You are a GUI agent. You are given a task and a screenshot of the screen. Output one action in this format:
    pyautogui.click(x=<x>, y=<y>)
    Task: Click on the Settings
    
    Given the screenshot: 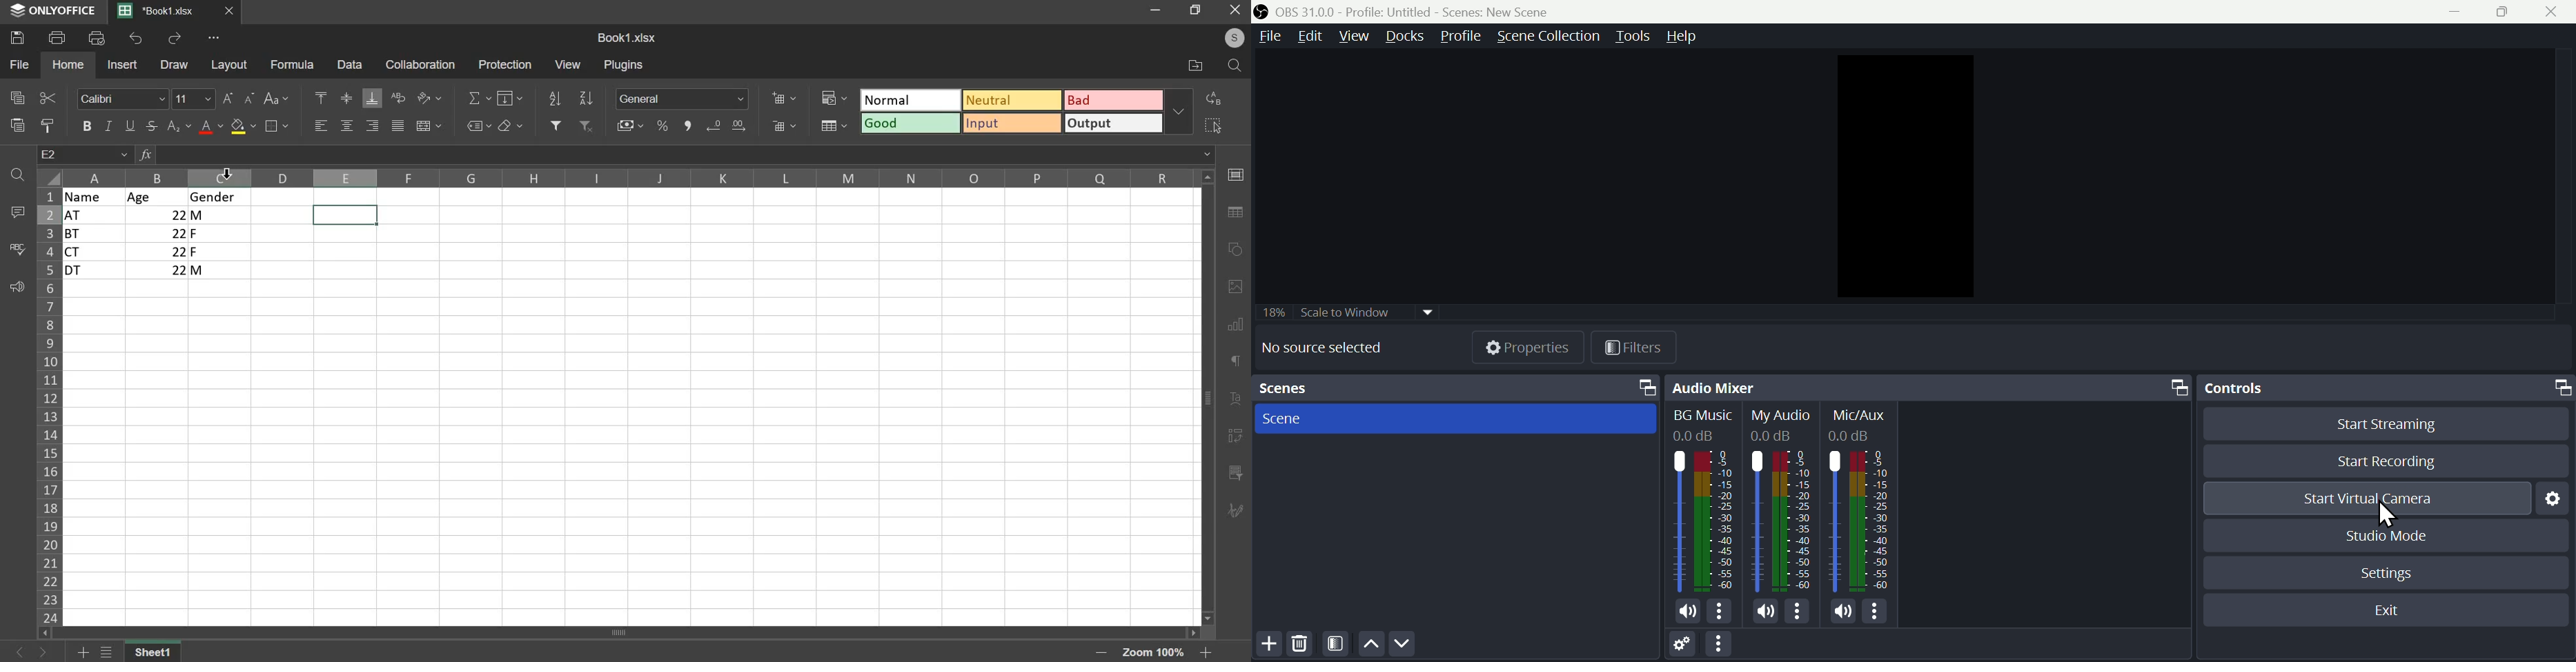 What is the action you would take?
    pyautogui.click(x=2551, y=499)
    